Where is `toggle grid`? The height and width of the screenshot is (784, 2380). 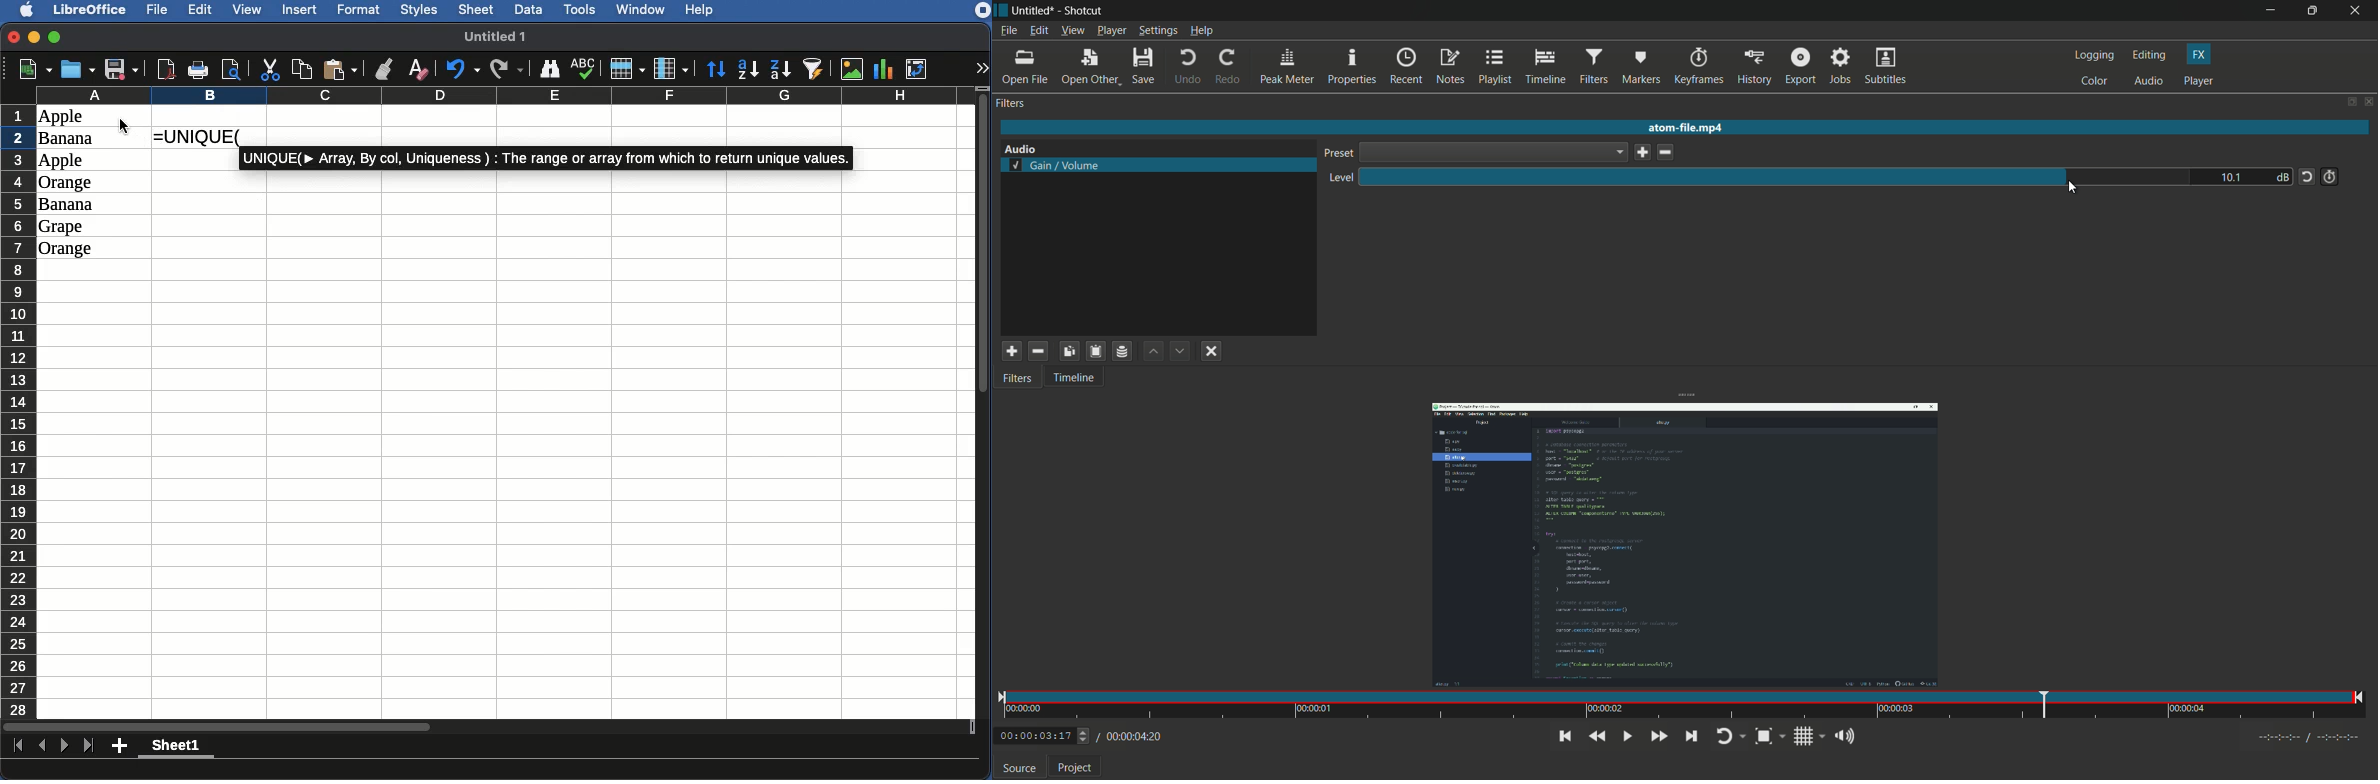
toggle grid is located at coordinates (1810, 737).